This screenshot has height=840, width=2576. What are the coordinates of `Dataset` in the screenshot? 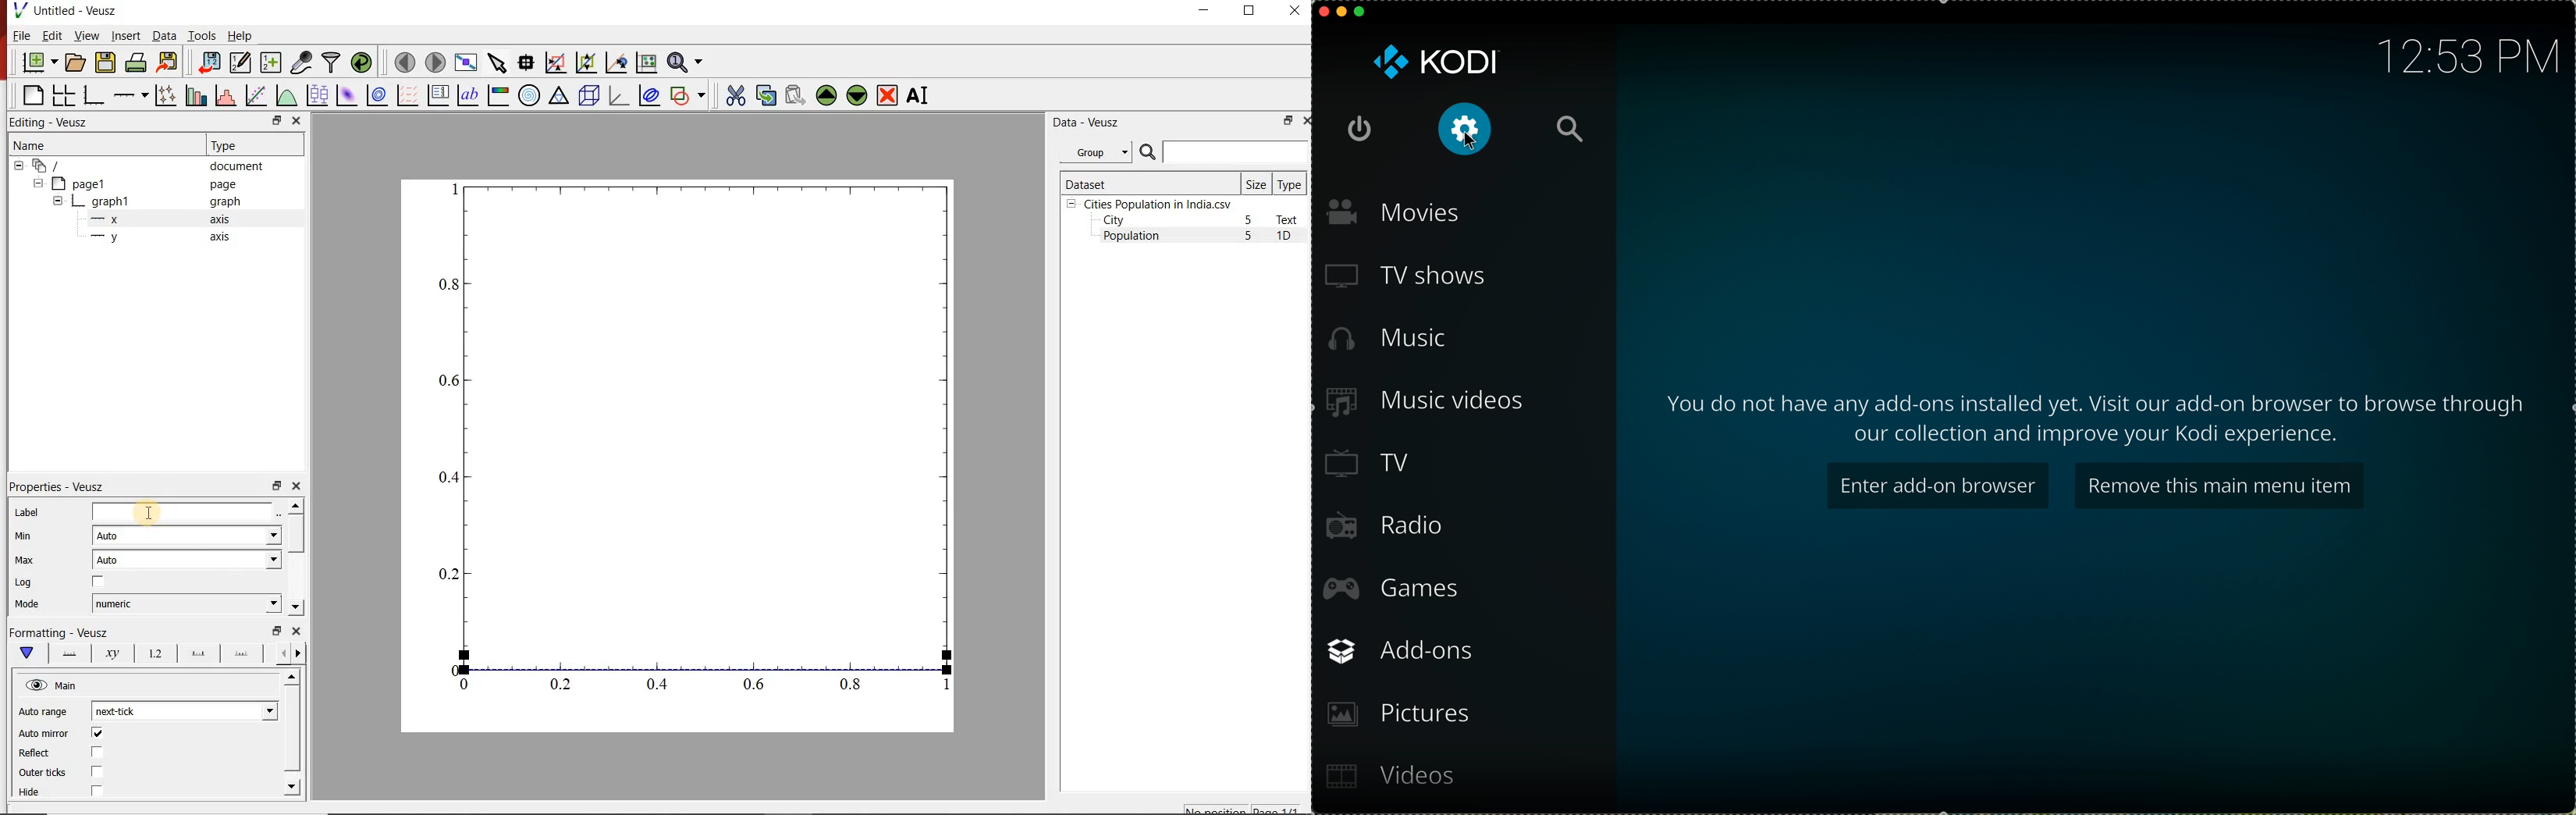 It's located at (1148, 183).